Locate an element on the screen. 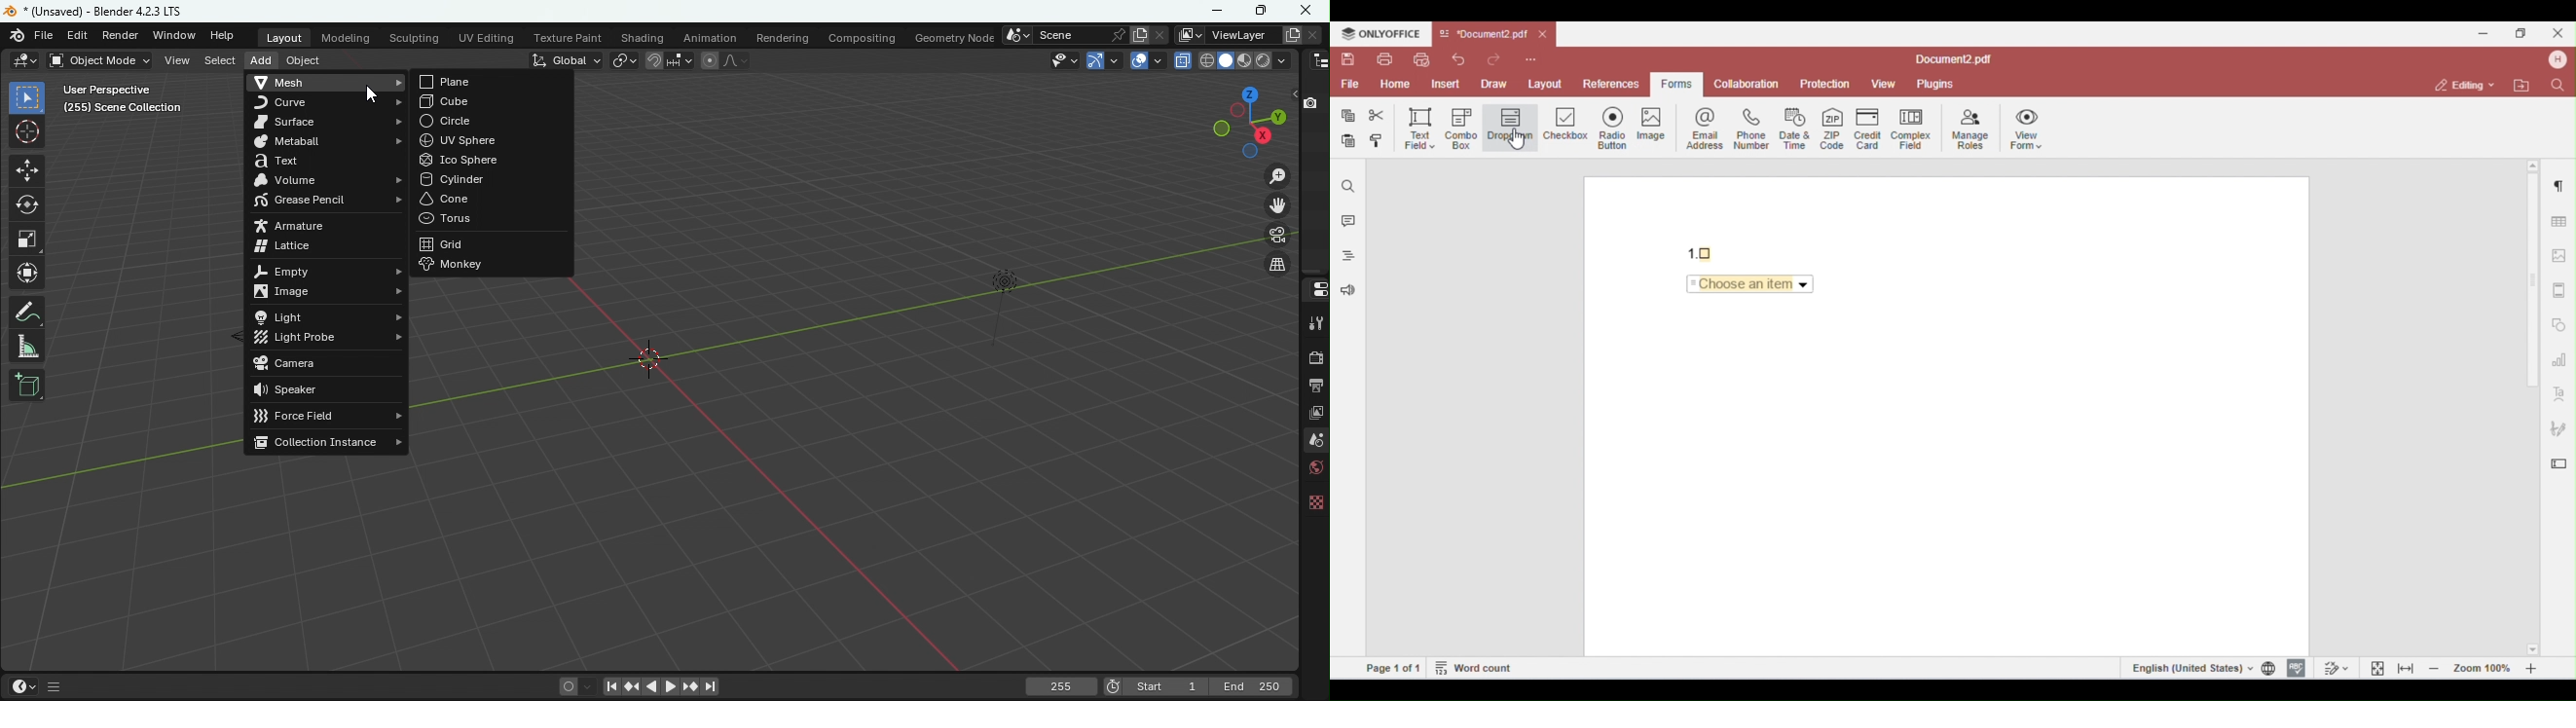 This screenshot has height=728, width=2576. Text is located at coordinates (326, 160).